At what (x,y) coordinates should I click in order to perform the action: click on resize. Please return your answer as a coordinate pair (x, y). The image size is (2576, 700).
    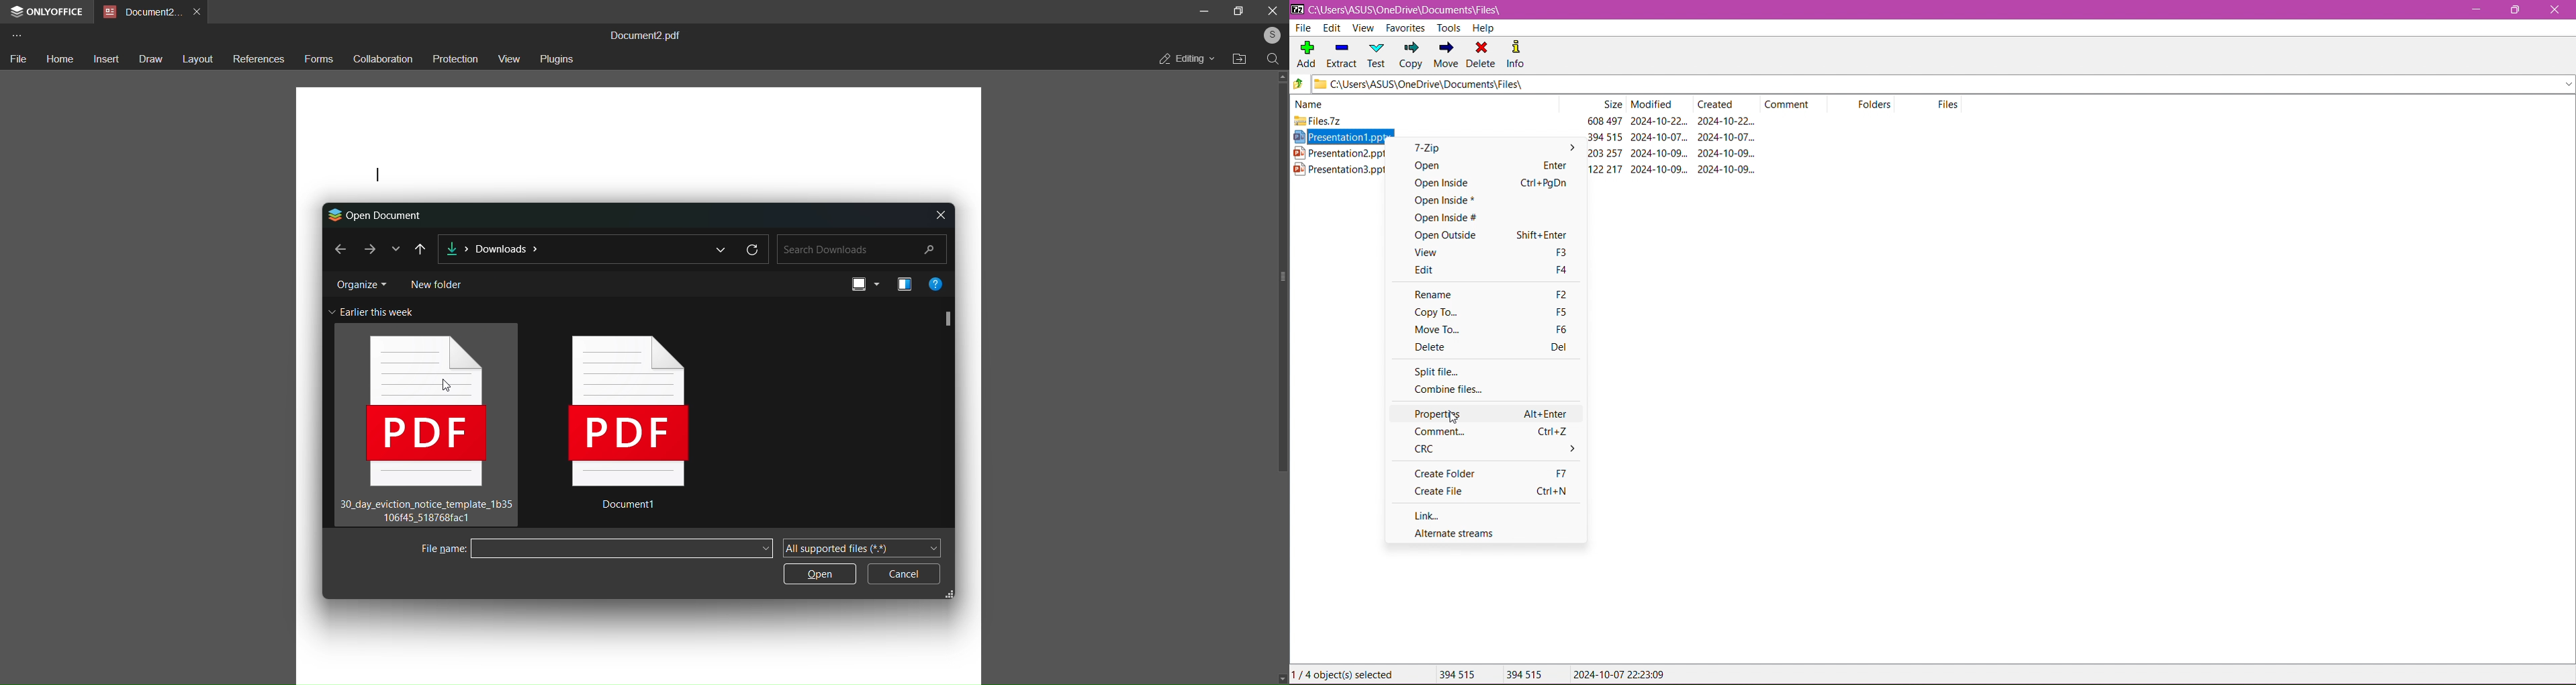
    Looking at the image, I should click on (956, 593).